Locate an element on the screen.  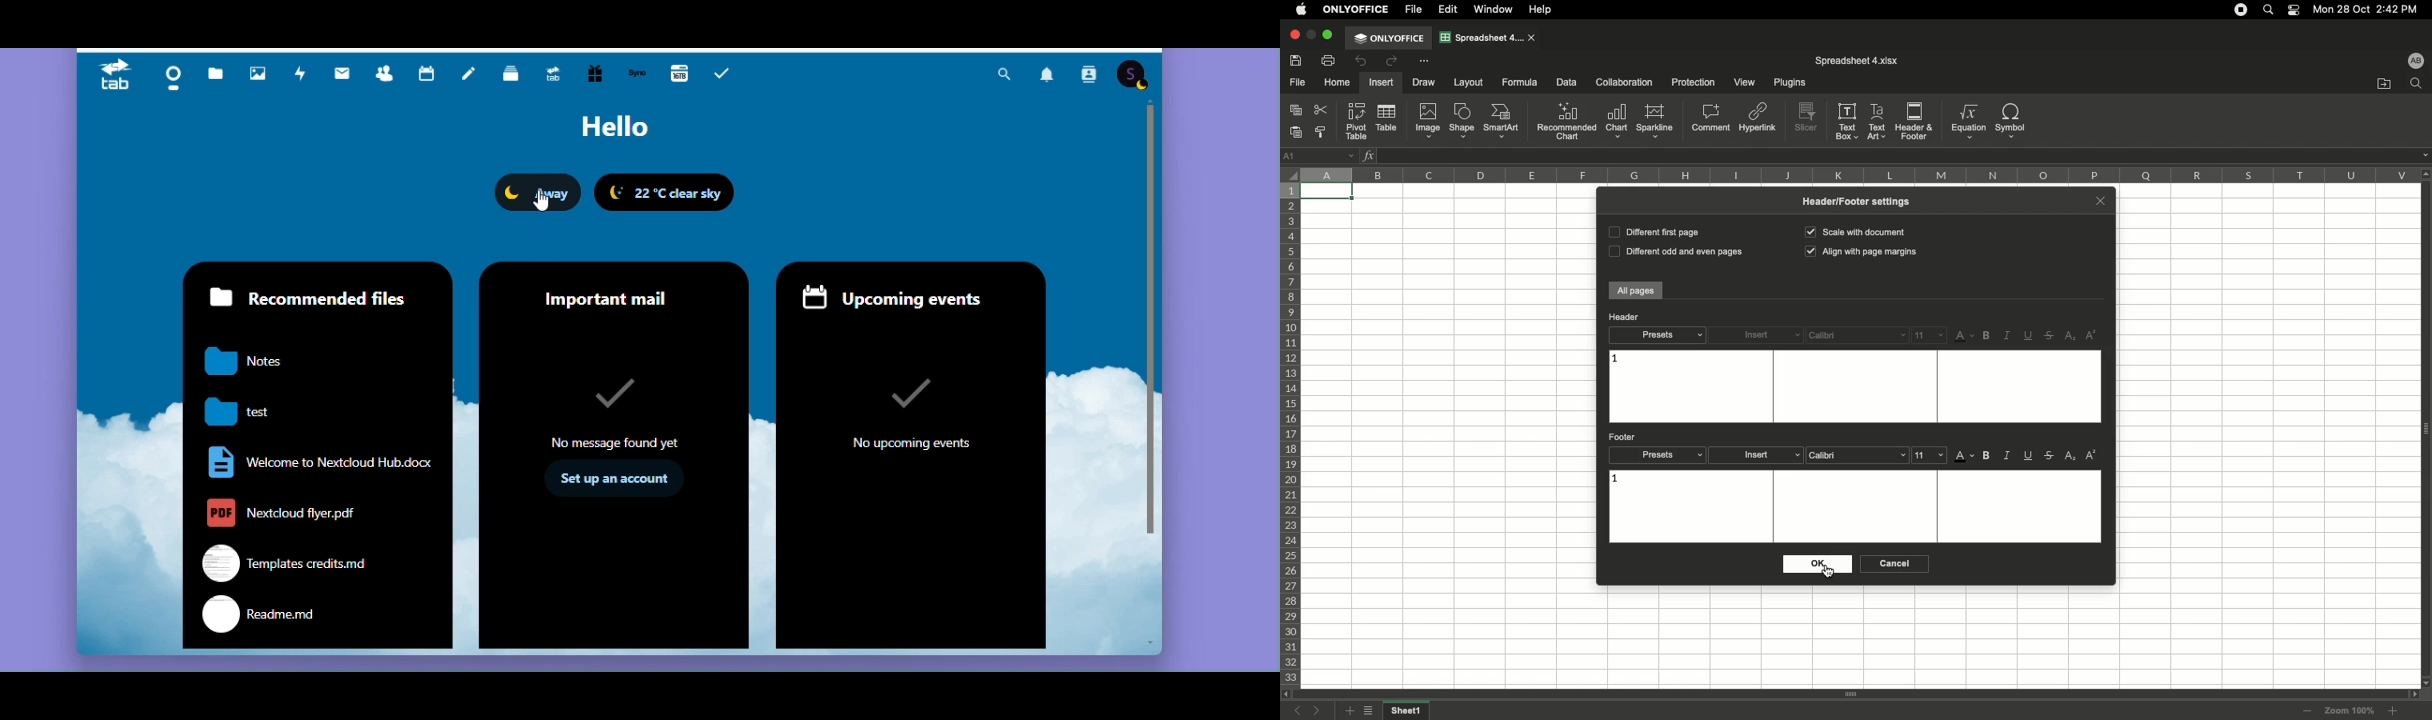
Underline is located at coordinates (2030, 335).